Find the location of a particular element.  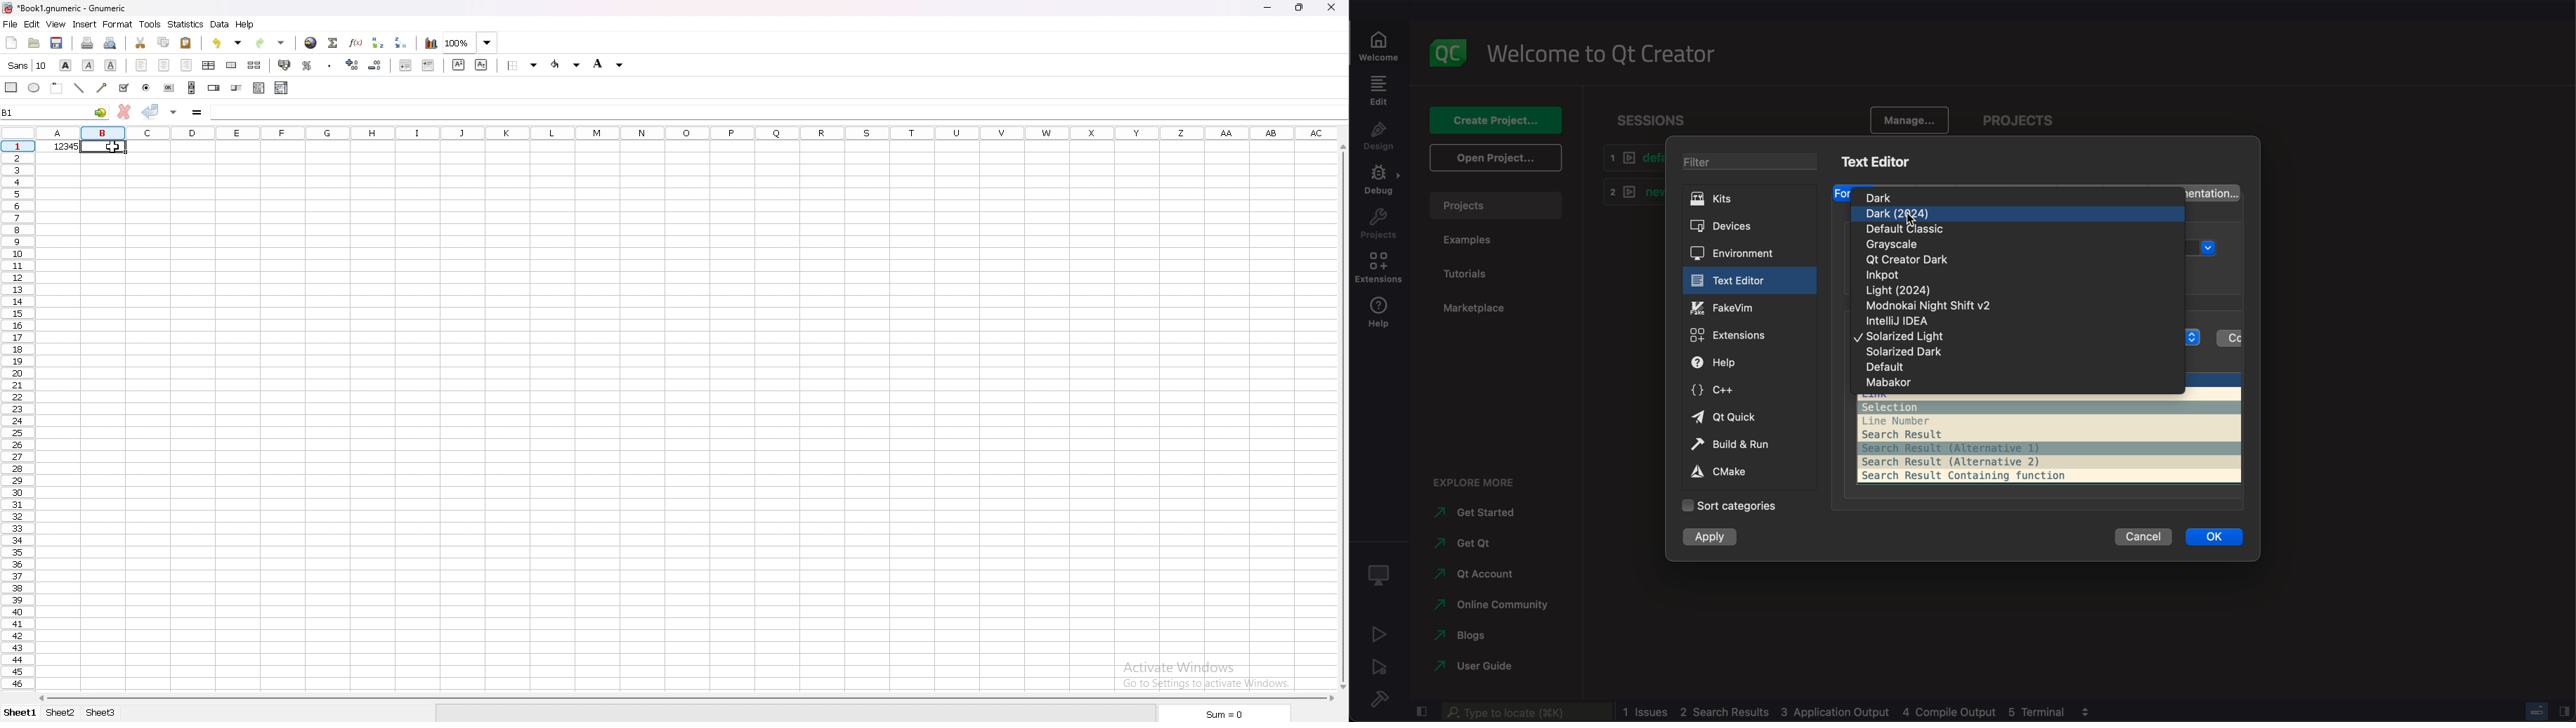

copy is located at coordinates (163, 43).